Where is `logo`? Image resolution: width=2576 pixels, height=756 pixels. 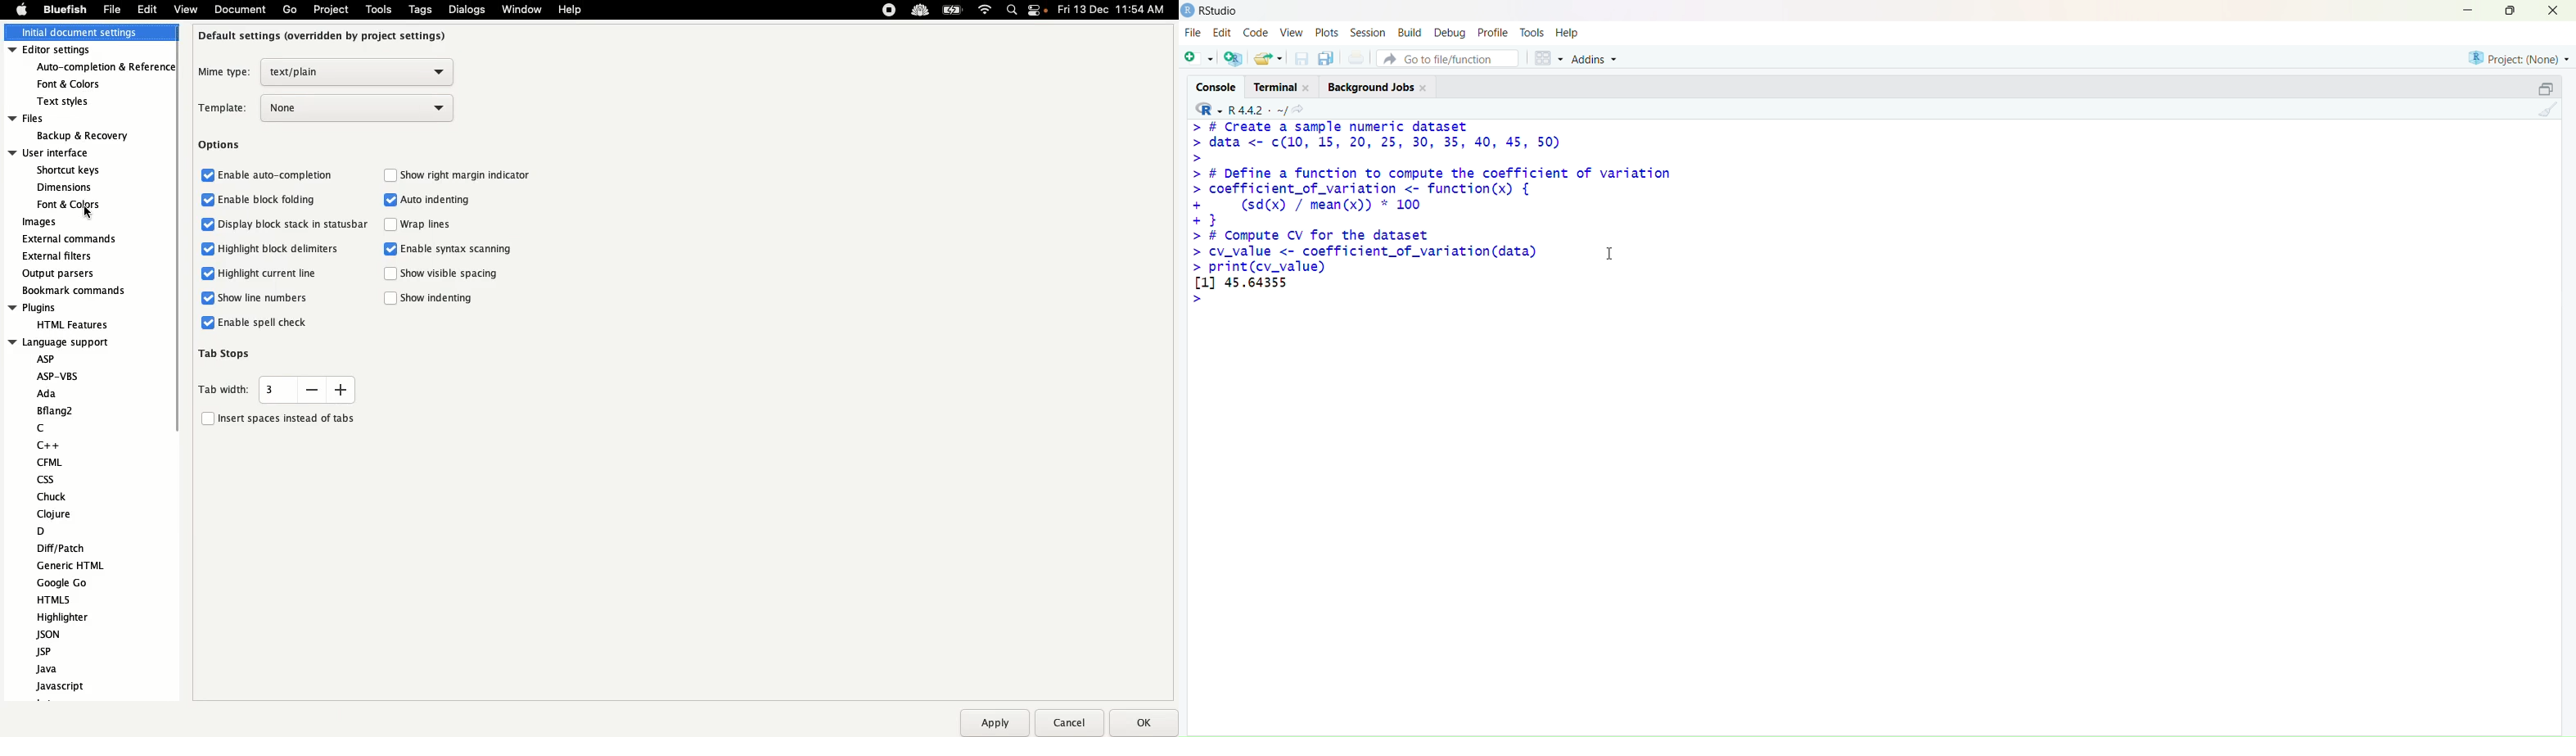 logo is located at coordinates (1189, 10).